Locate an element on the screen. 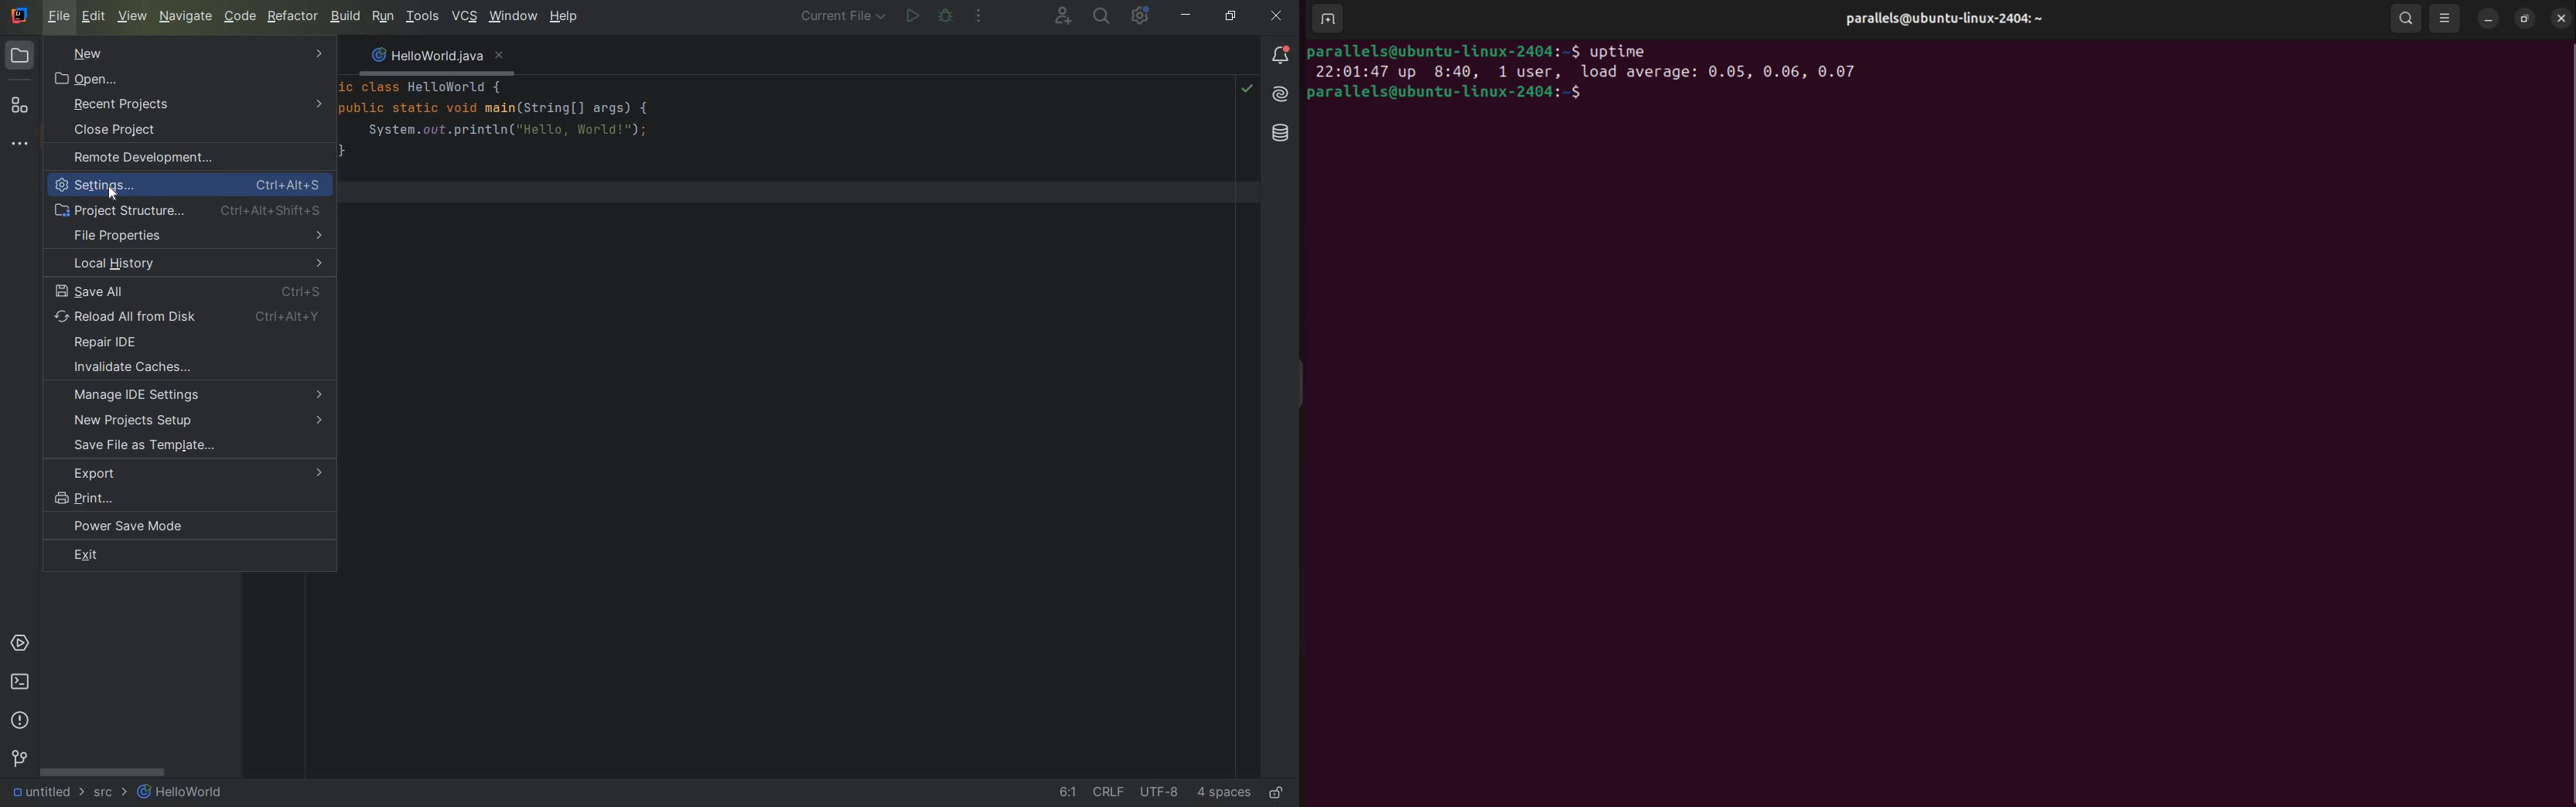  UNTITLED is located at coordinates (46, 793).